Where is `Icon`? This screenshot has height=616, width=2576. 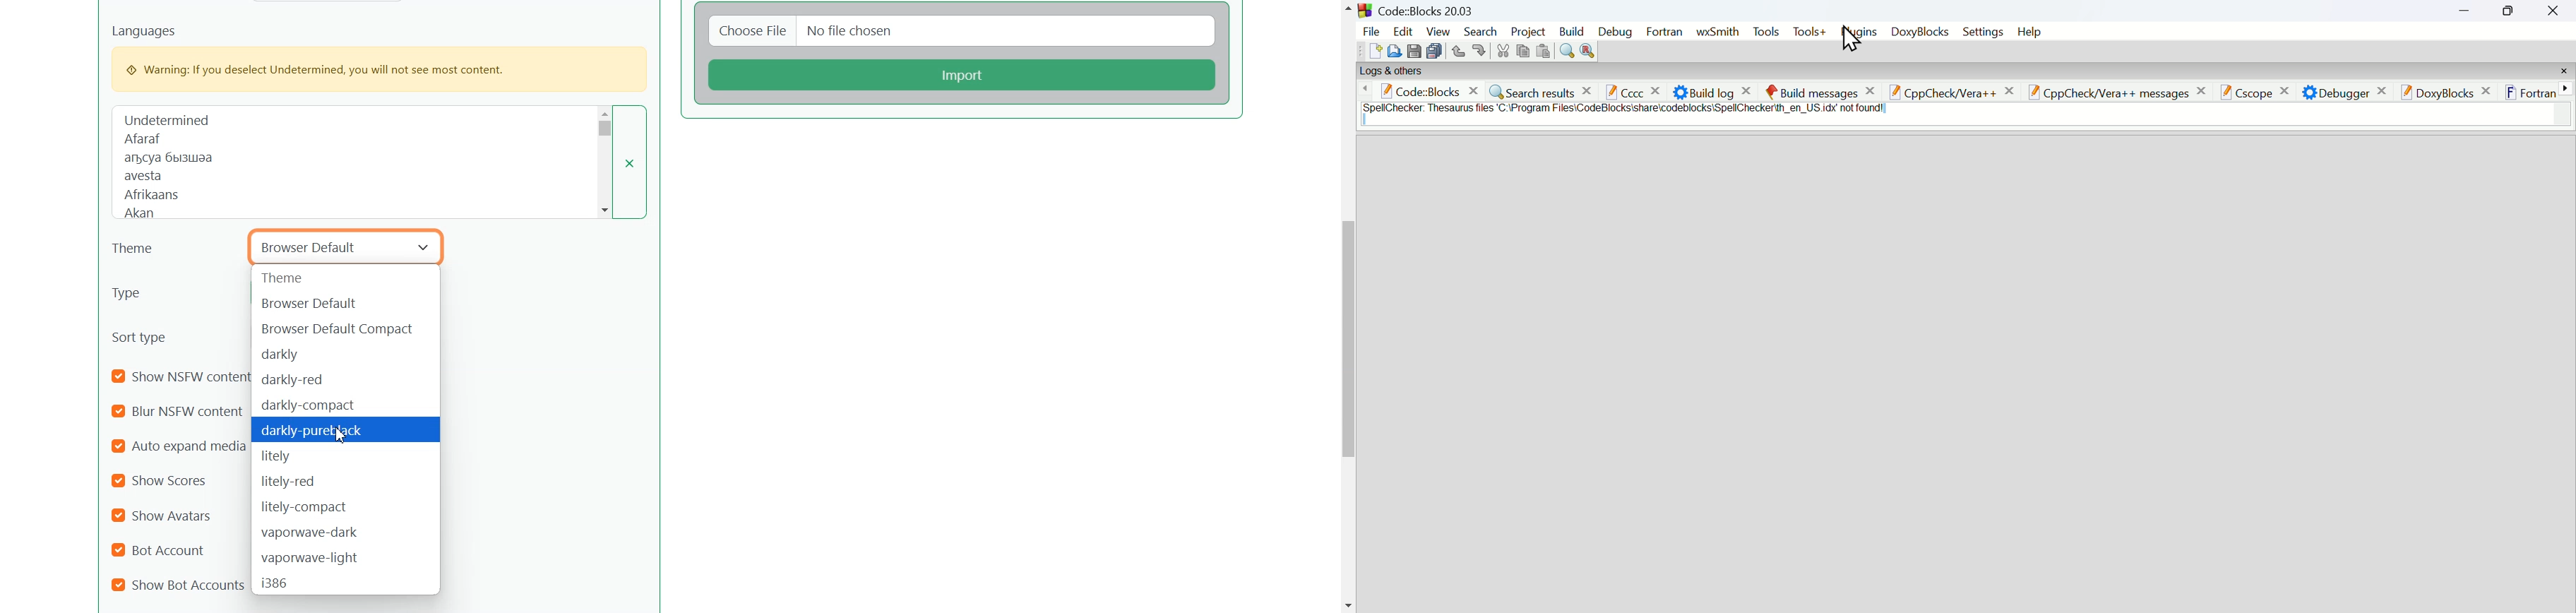 Icon is located at coordinates (1366, 10).